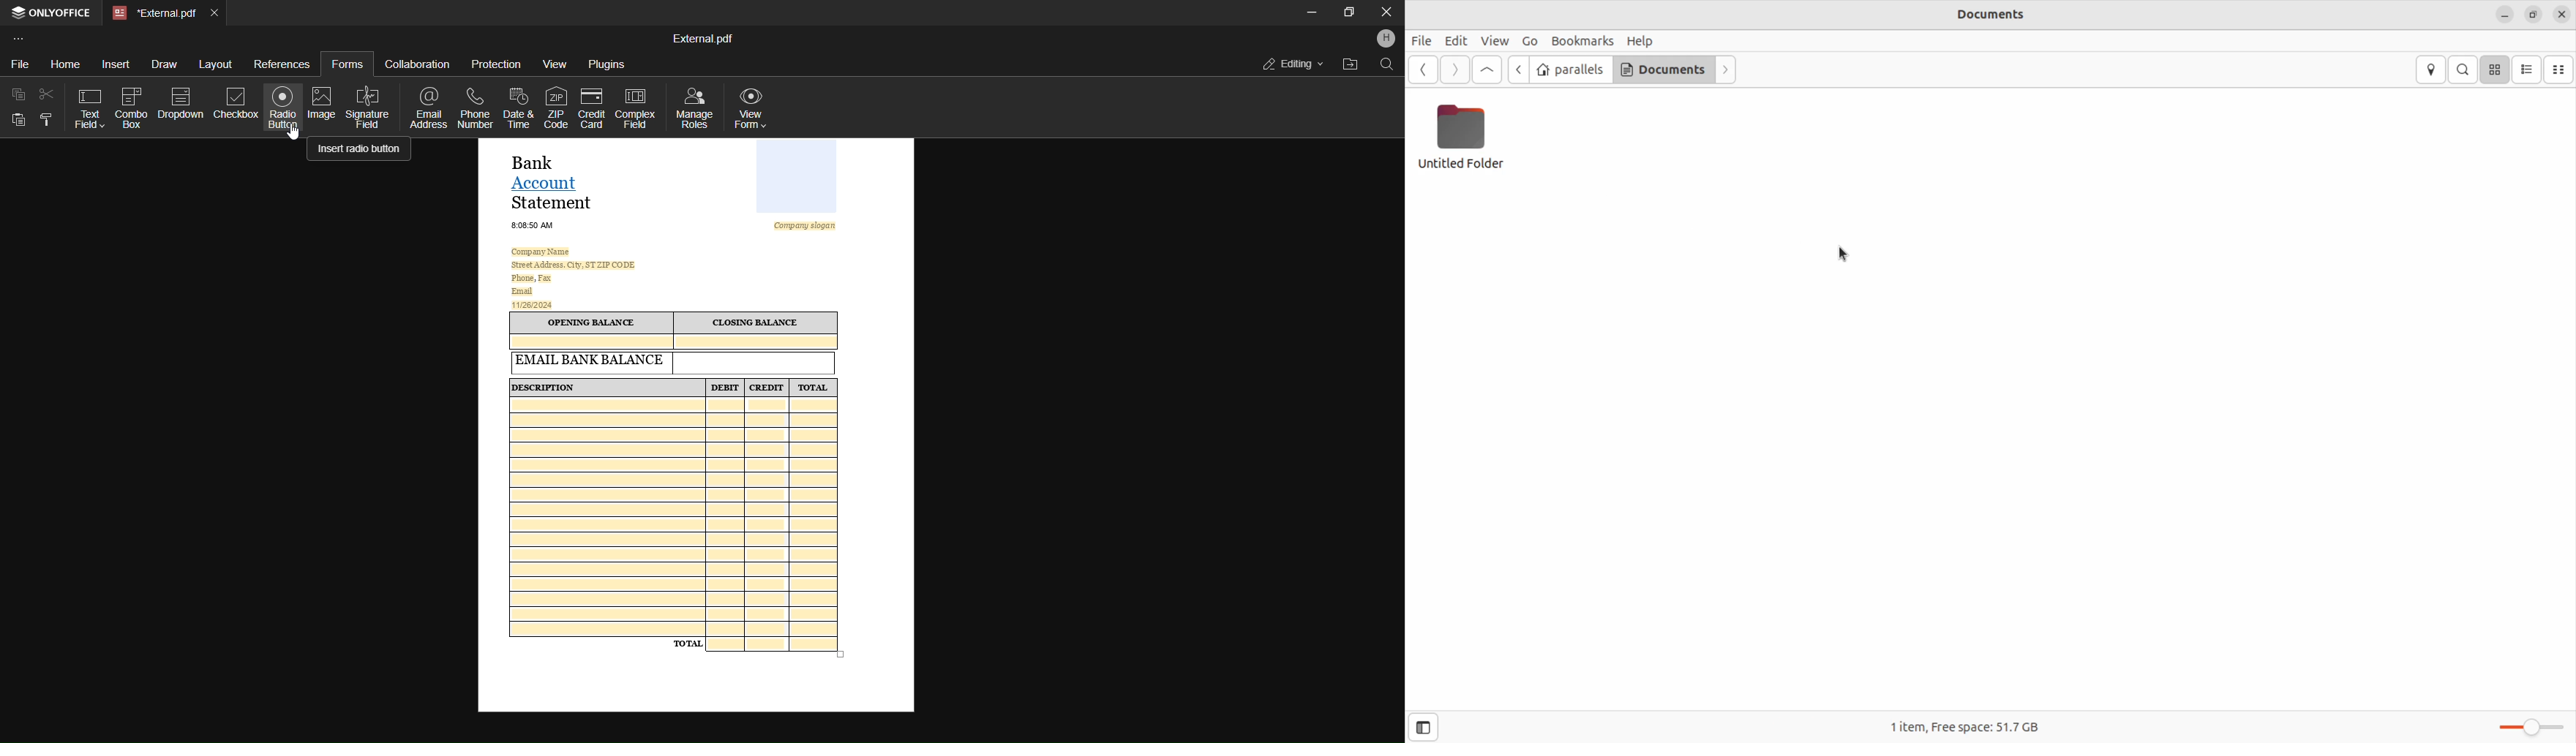 Image resolution: width=2576 pixels, height=756 pixels. I want to click on protection, so click(497, 66).